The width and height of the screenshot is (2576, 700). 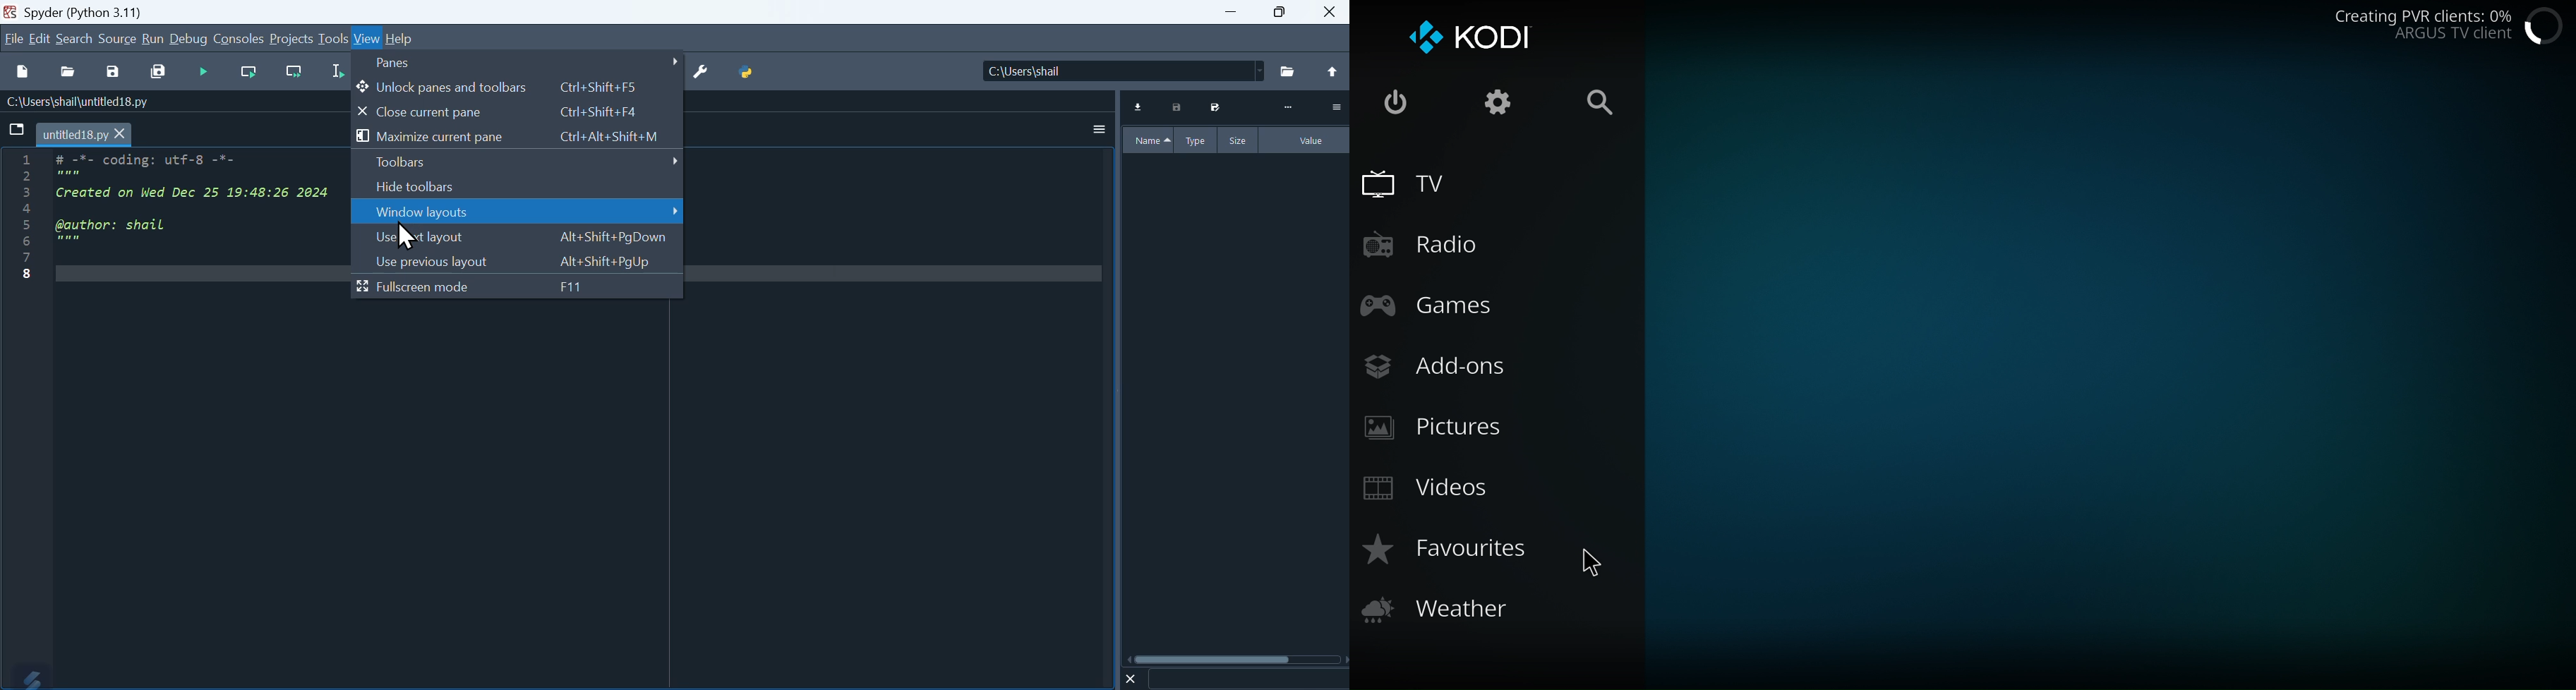 What do you see at coordinates (1228, 12) in the screenshot?
I see `minimize` at bounding box center [1228, 12].